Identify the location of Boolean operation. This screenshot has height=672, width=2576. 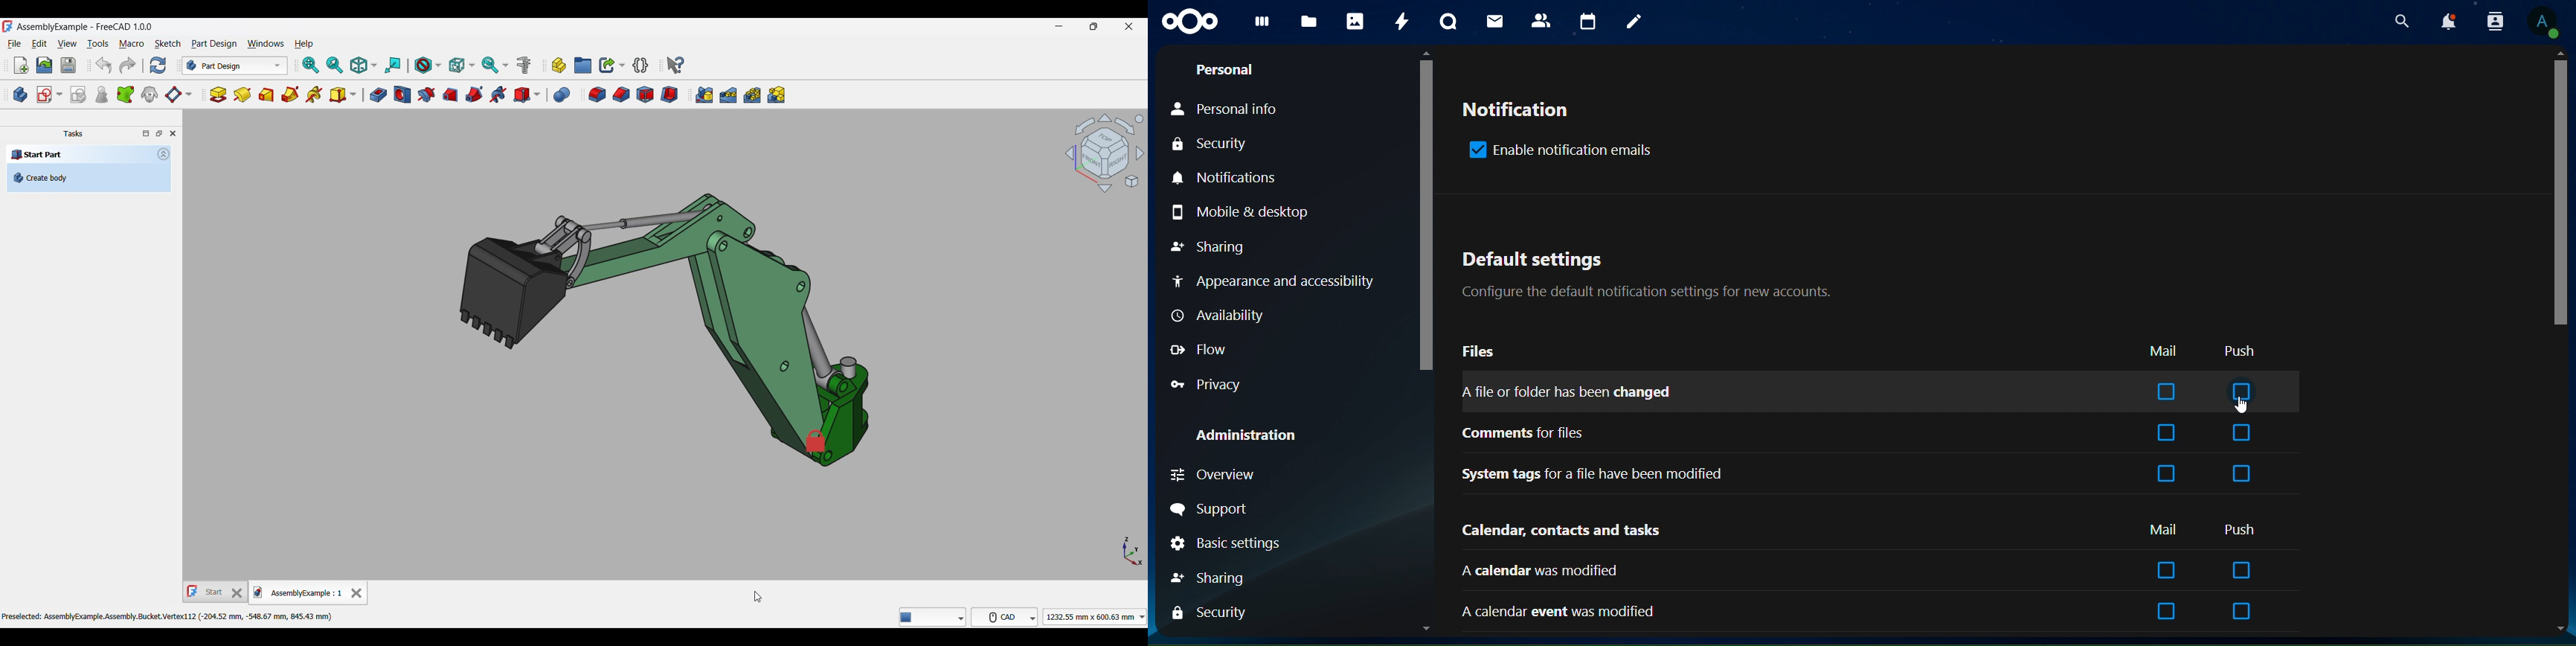
(561, 95).